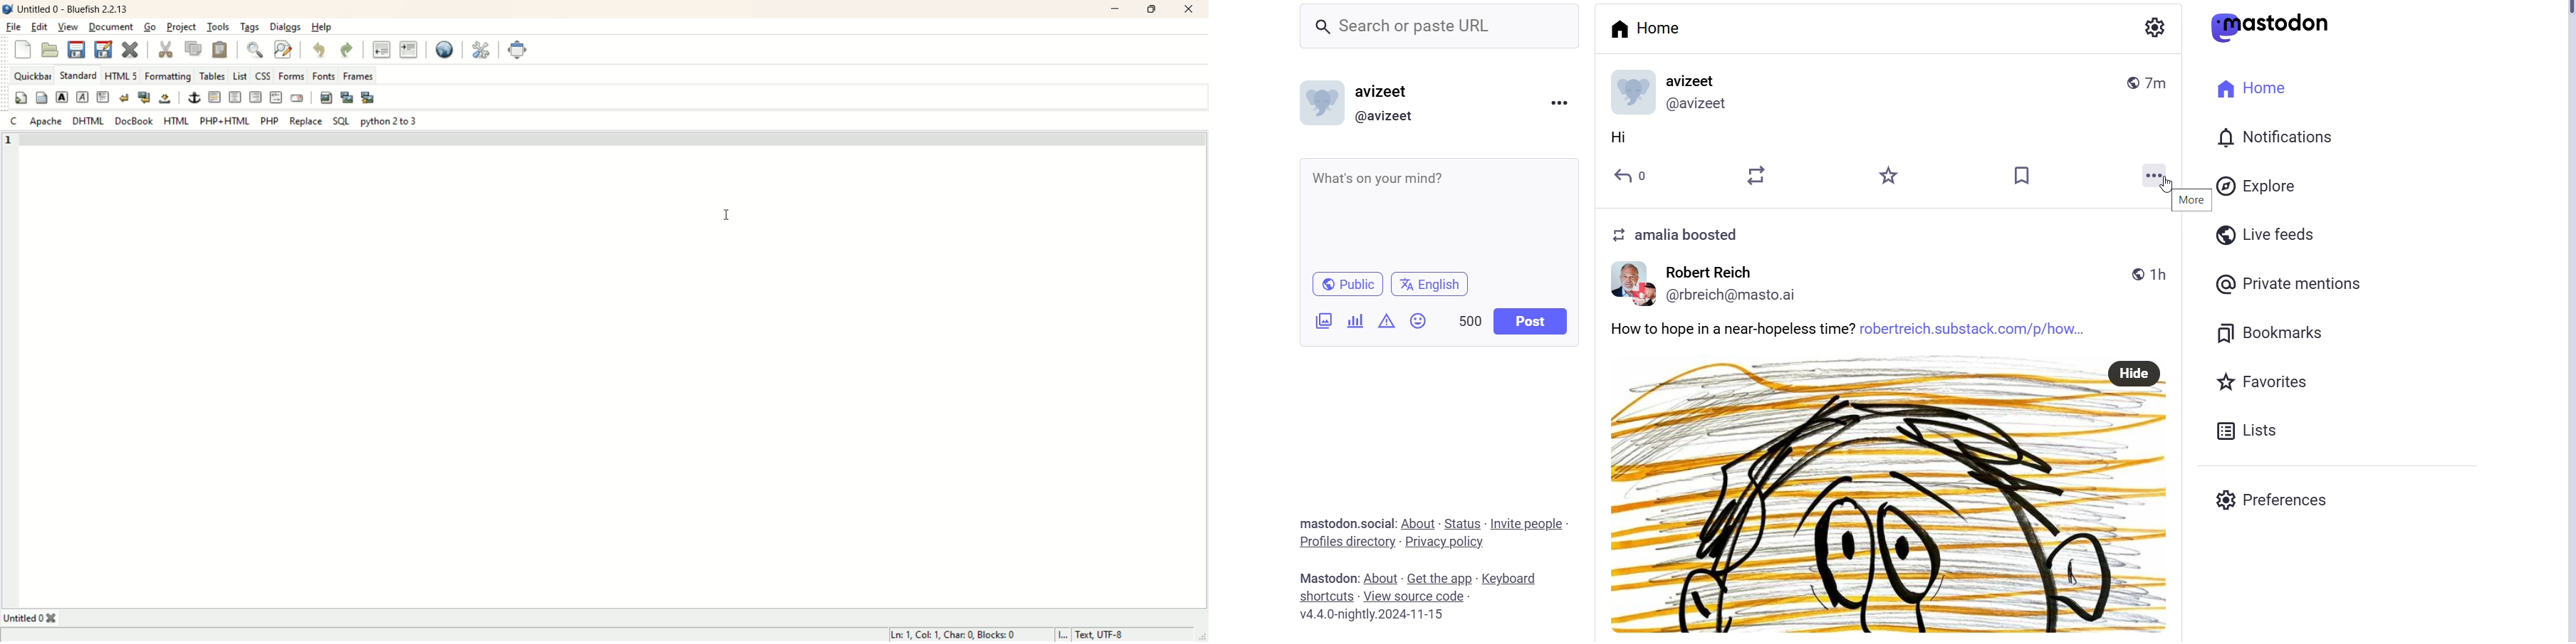  What do you see at coordinates (1387, 321) in the screenshot?
I see `Content Warning` at bounding box center [1387, 321].